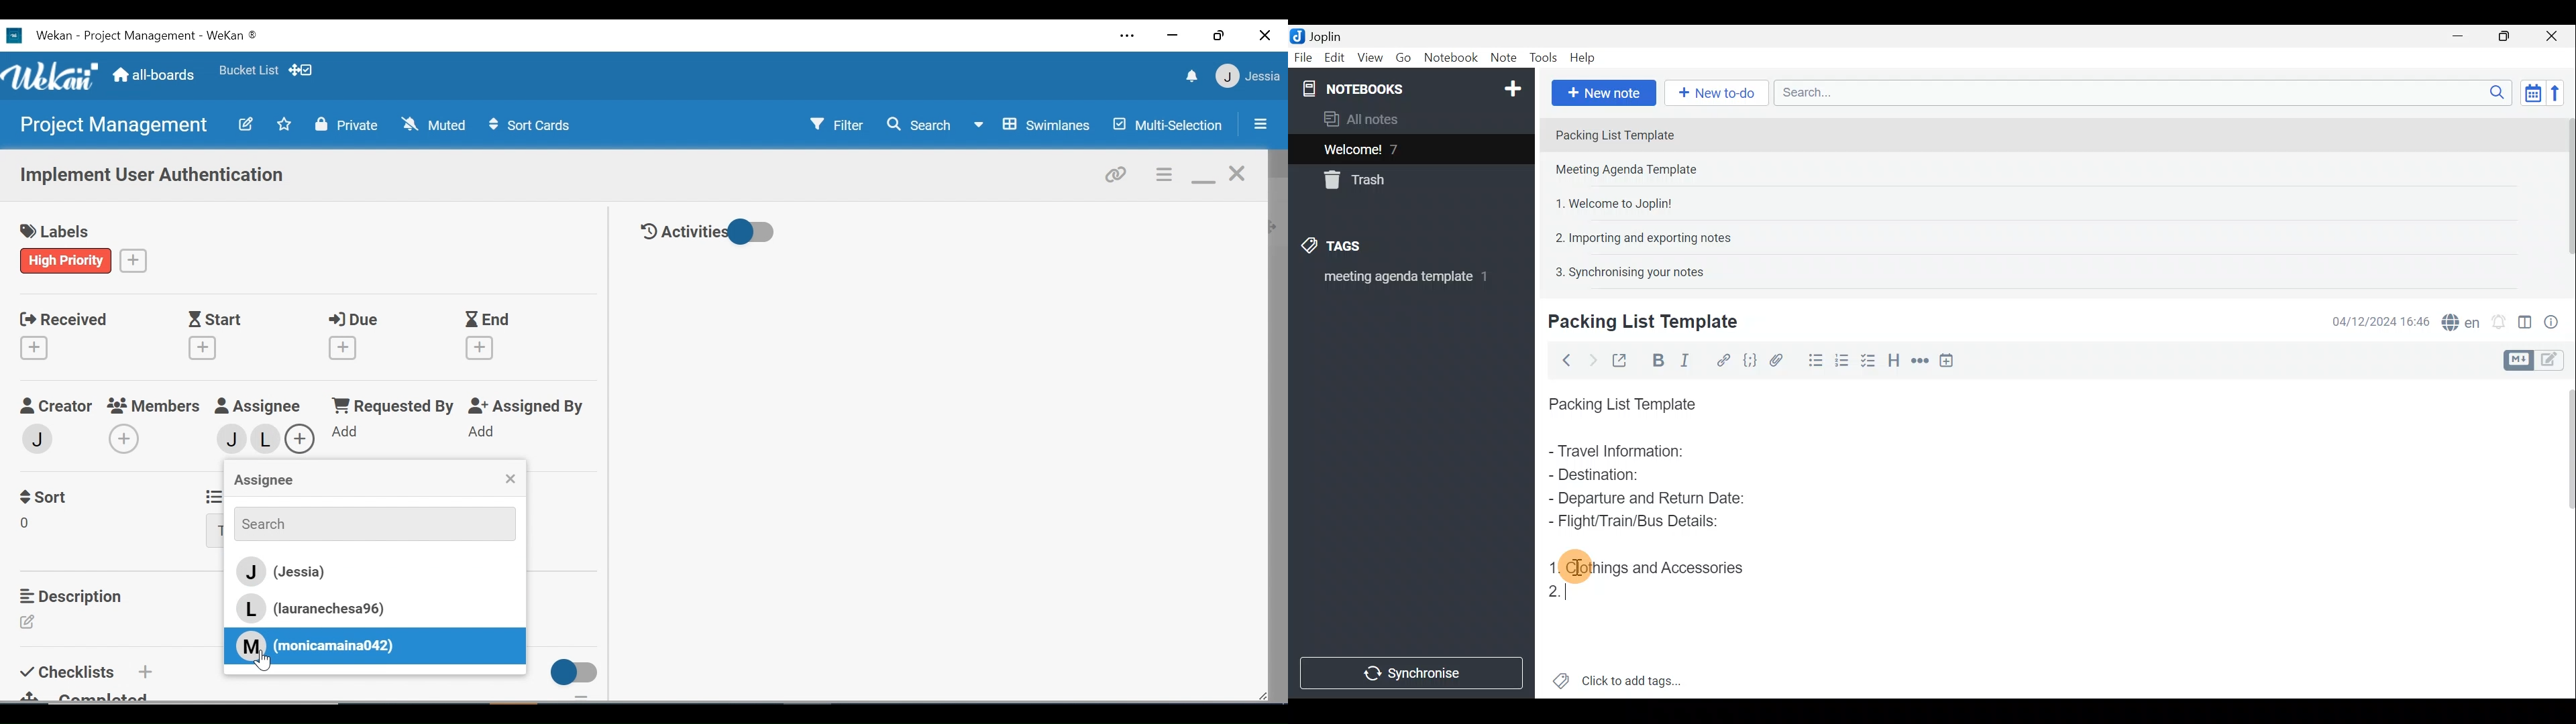 This screenshot has width=2576, height=728. What do you see at coordinates (1578, 566) in the screenshot?
I see `cursor` at bounding box center [1578, 566].